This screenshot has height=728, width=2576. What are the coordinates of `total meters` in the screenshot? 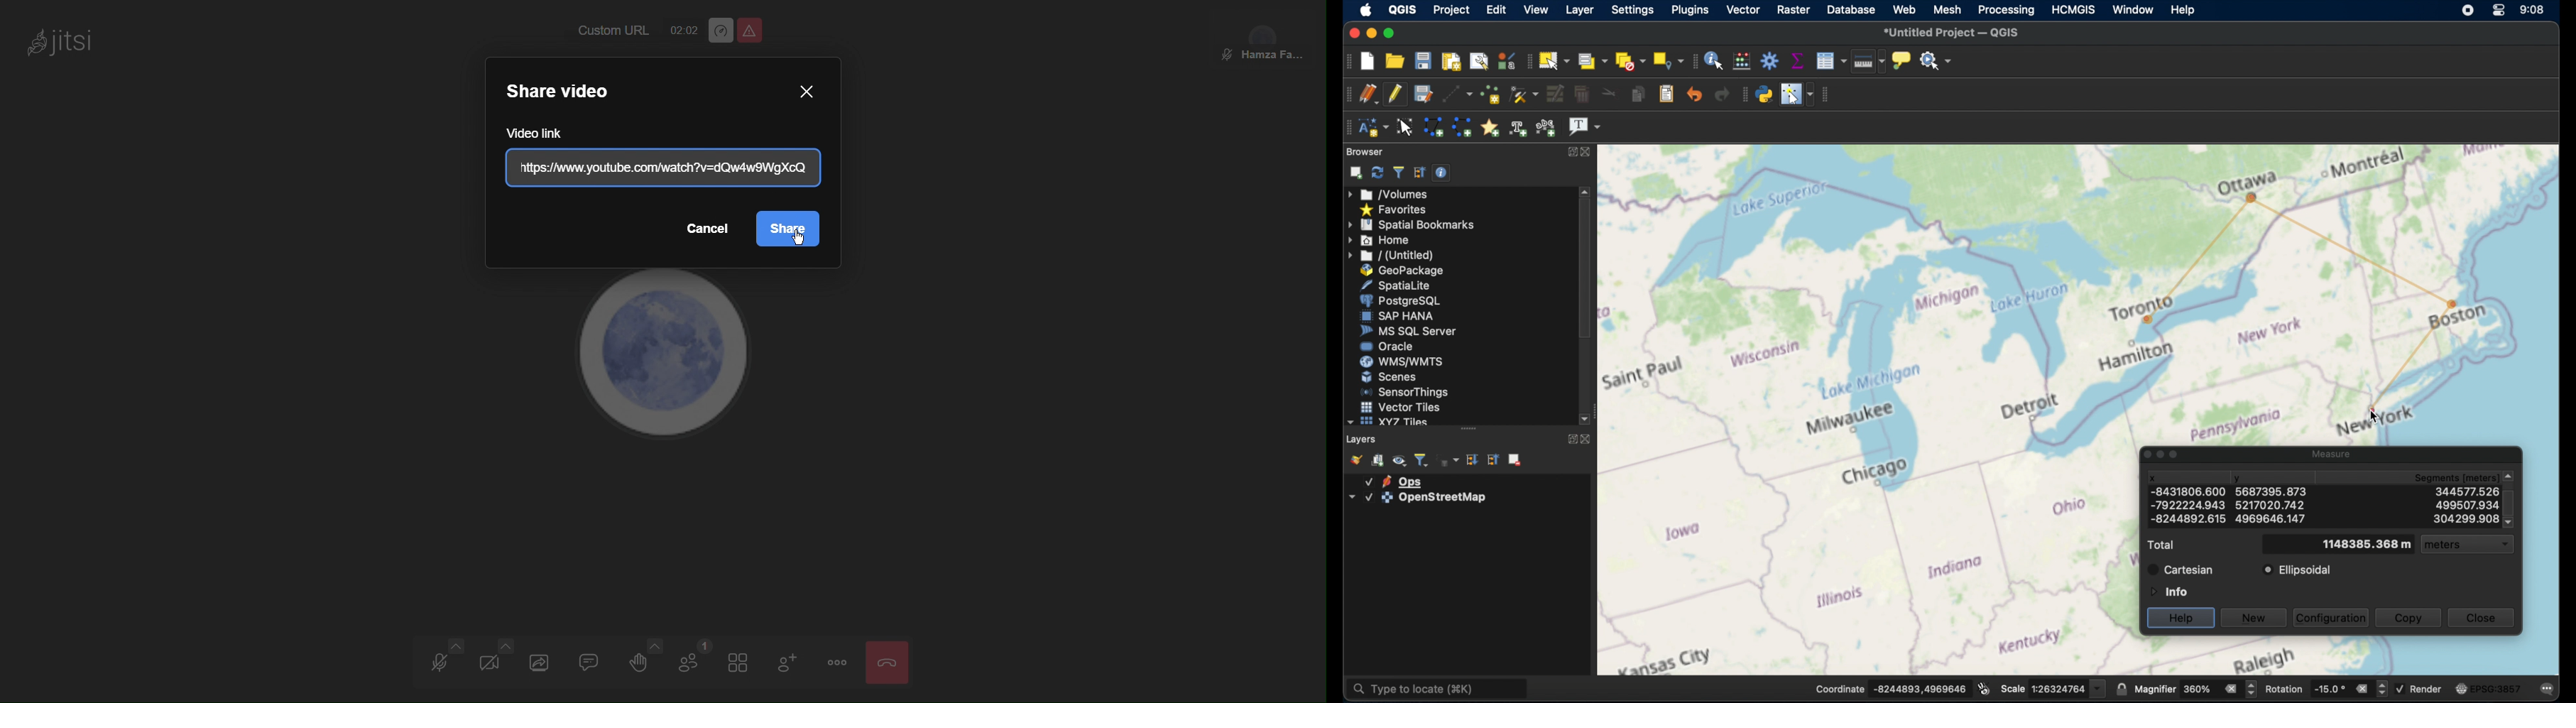 It's located at (2366, 545).